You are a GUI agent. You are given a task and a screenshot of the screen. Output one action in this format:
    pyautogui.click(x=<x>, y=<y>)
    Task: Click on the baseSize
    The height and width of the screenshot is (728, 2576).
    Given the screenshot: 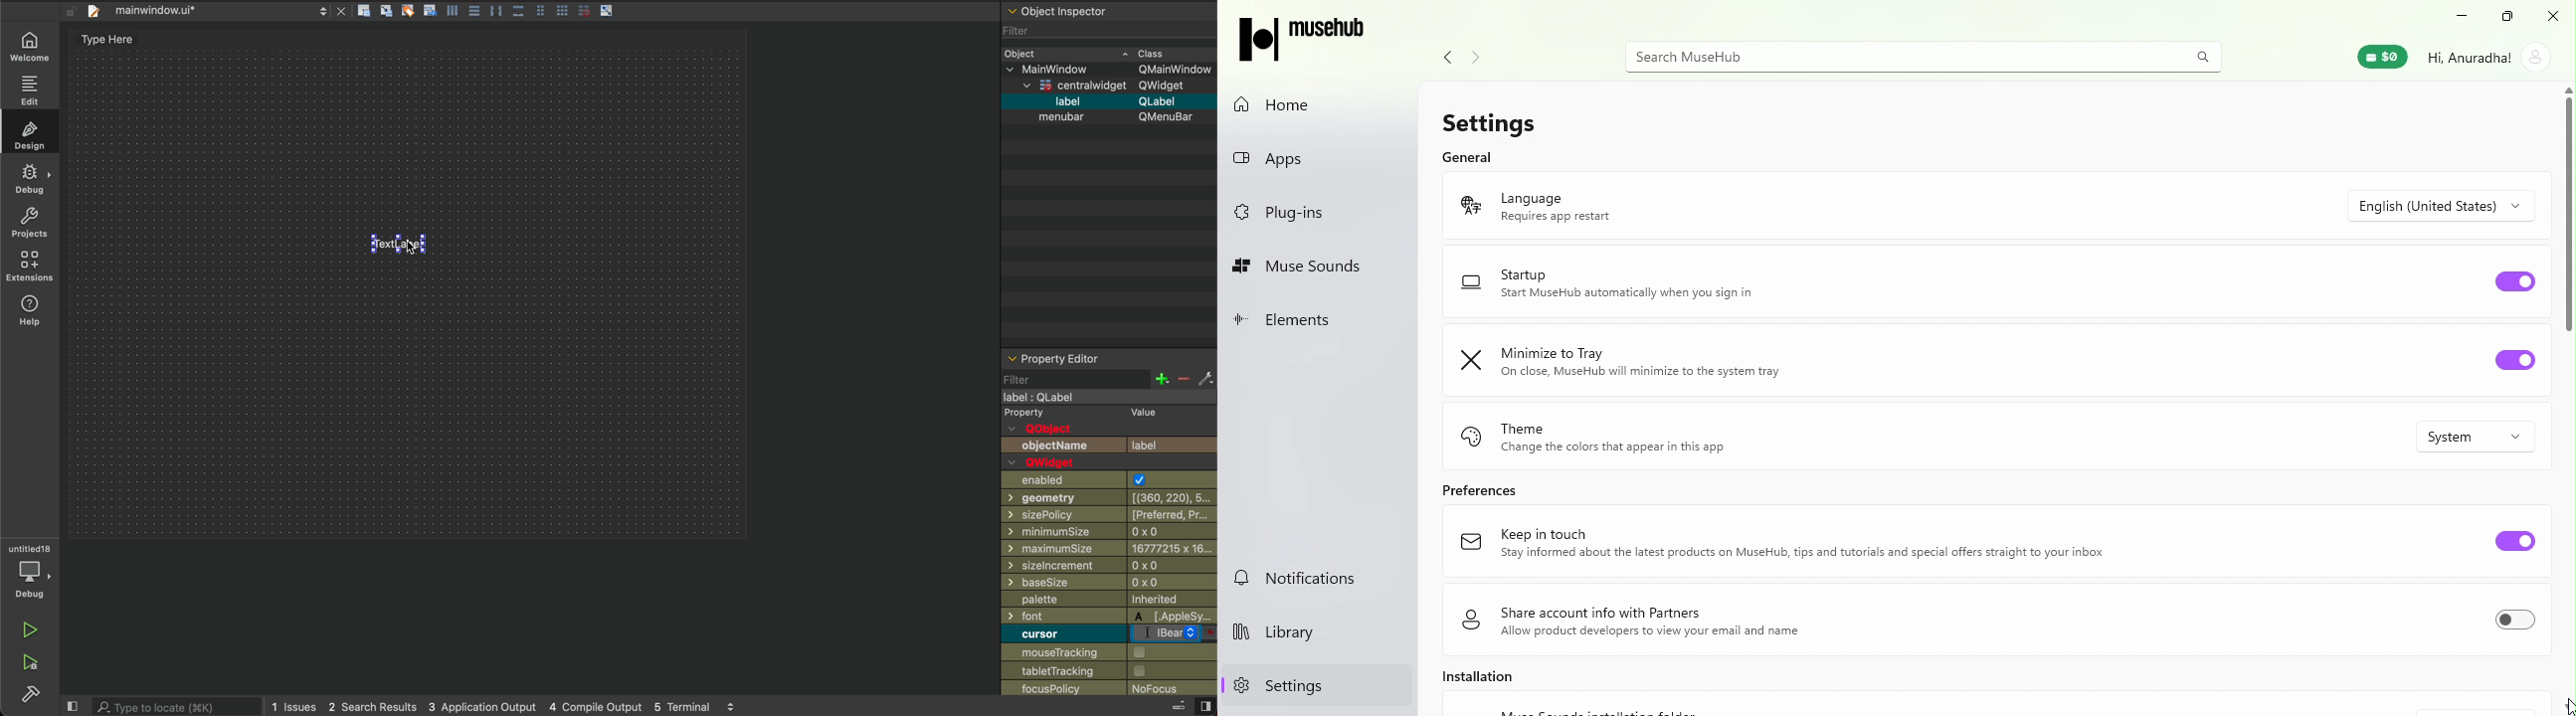 What is the action you would take?
    pyautogui.click(x=1053, y=582)
    